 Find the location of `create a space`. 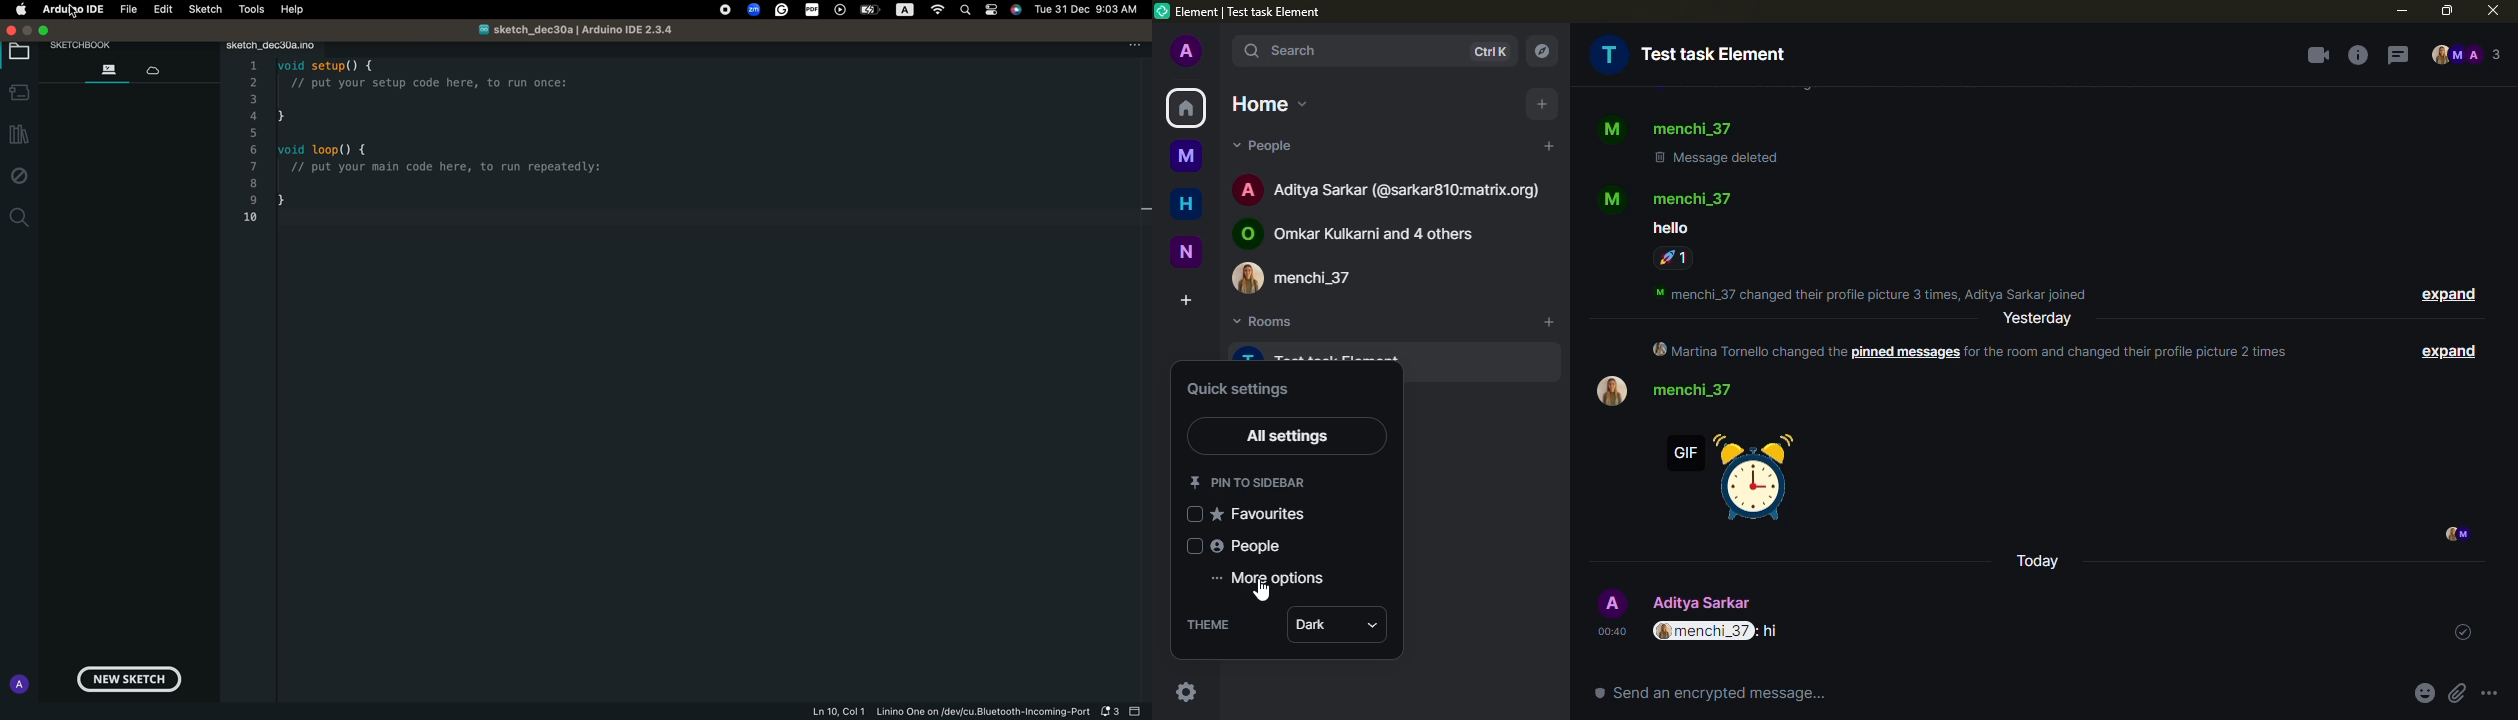

create a space is located at coordinates (1184, 299).